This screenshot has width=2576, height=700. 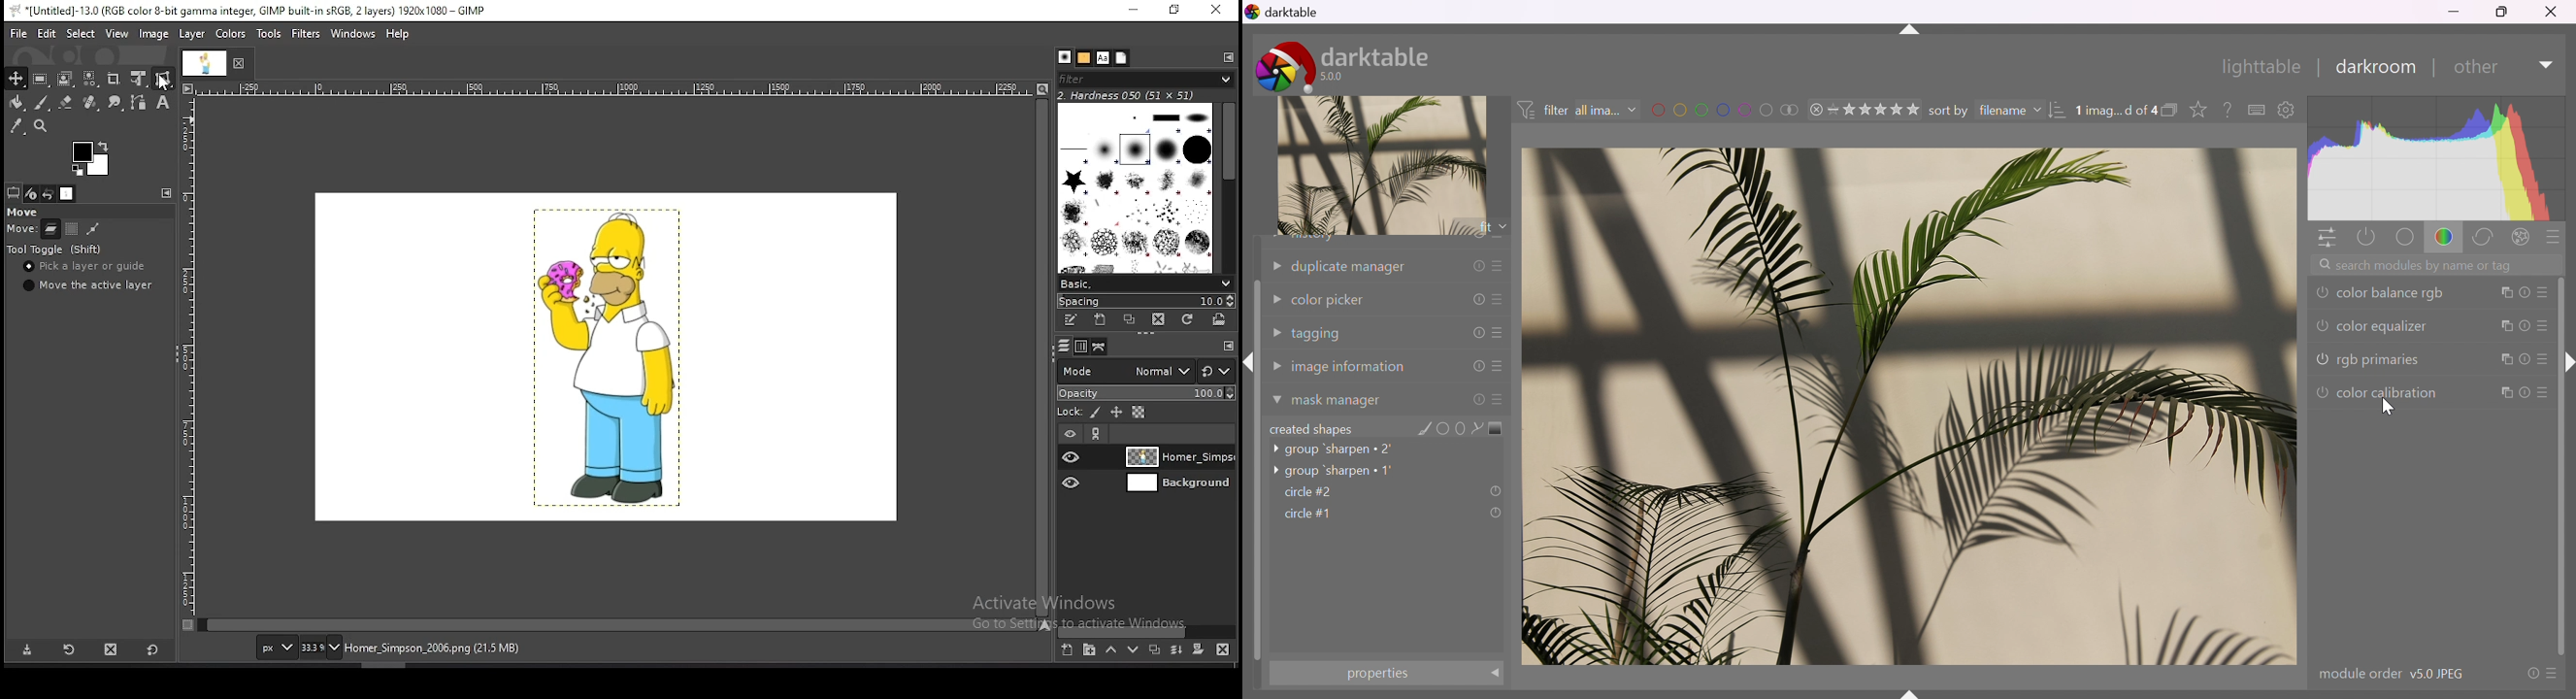 I want to click on click to change type of overlays, so click(x=2200, y=110).